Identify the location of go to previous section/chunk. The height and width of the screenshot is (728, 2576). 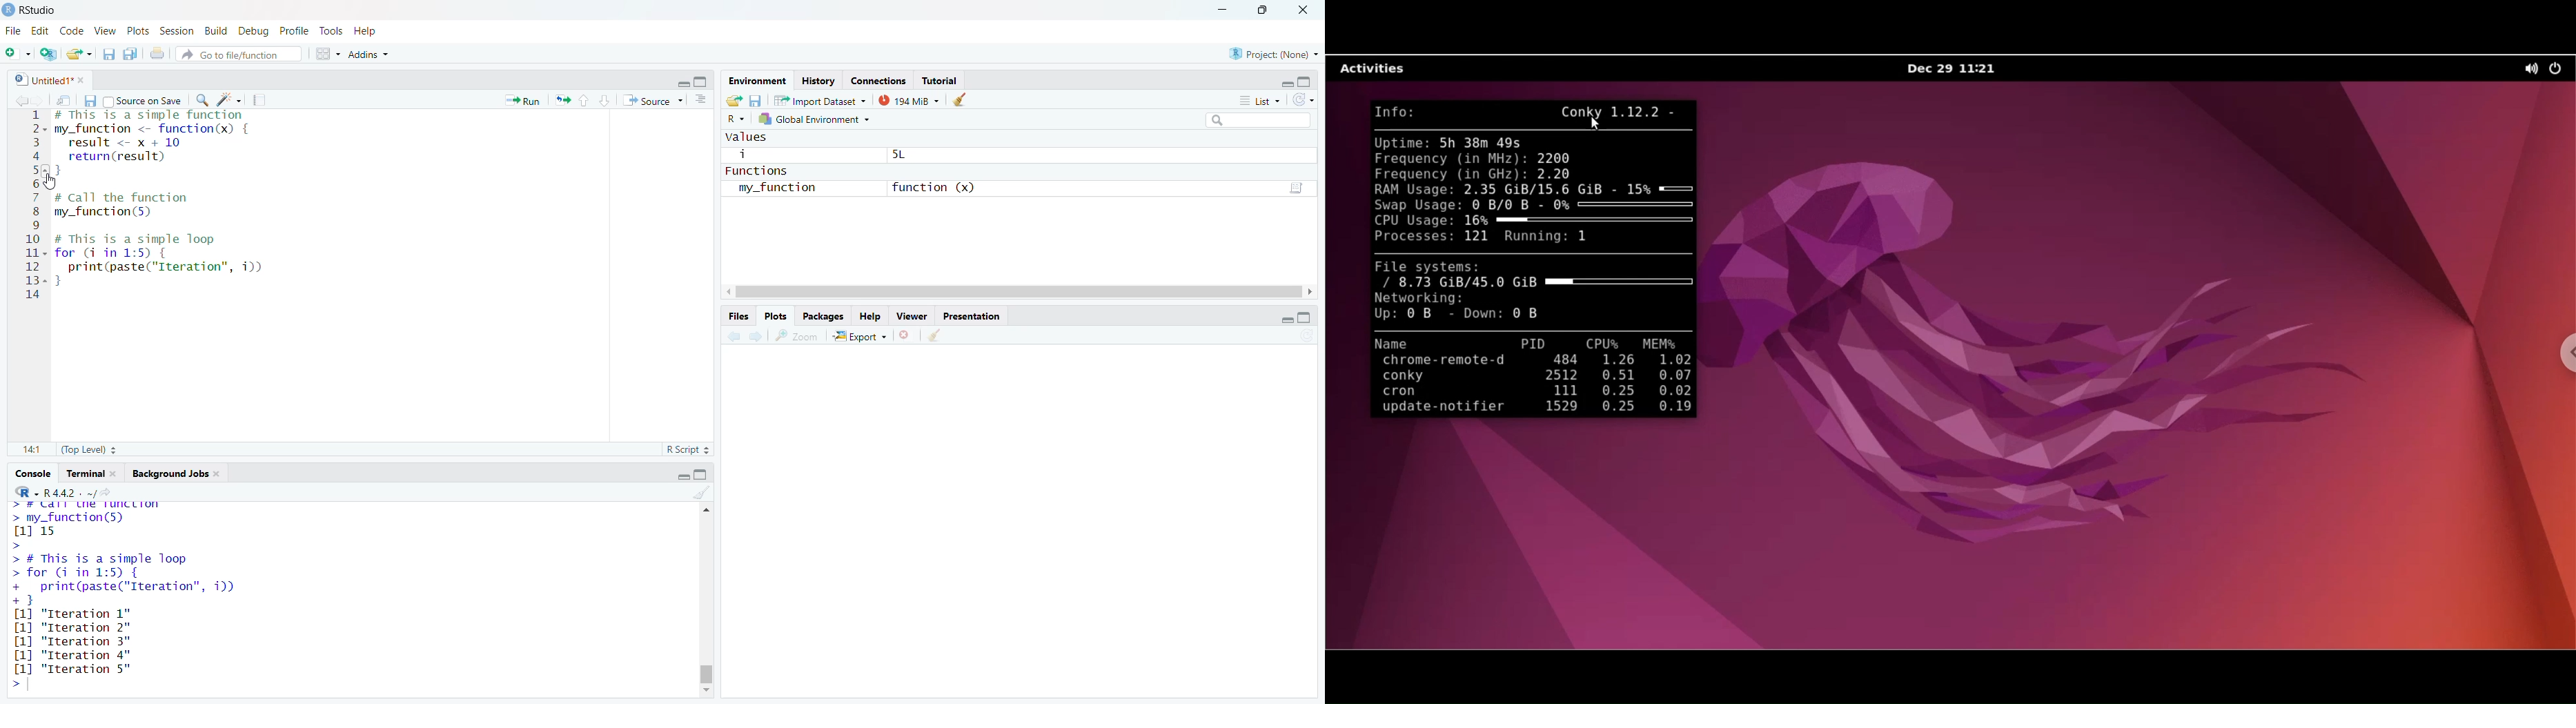
(586, 99).